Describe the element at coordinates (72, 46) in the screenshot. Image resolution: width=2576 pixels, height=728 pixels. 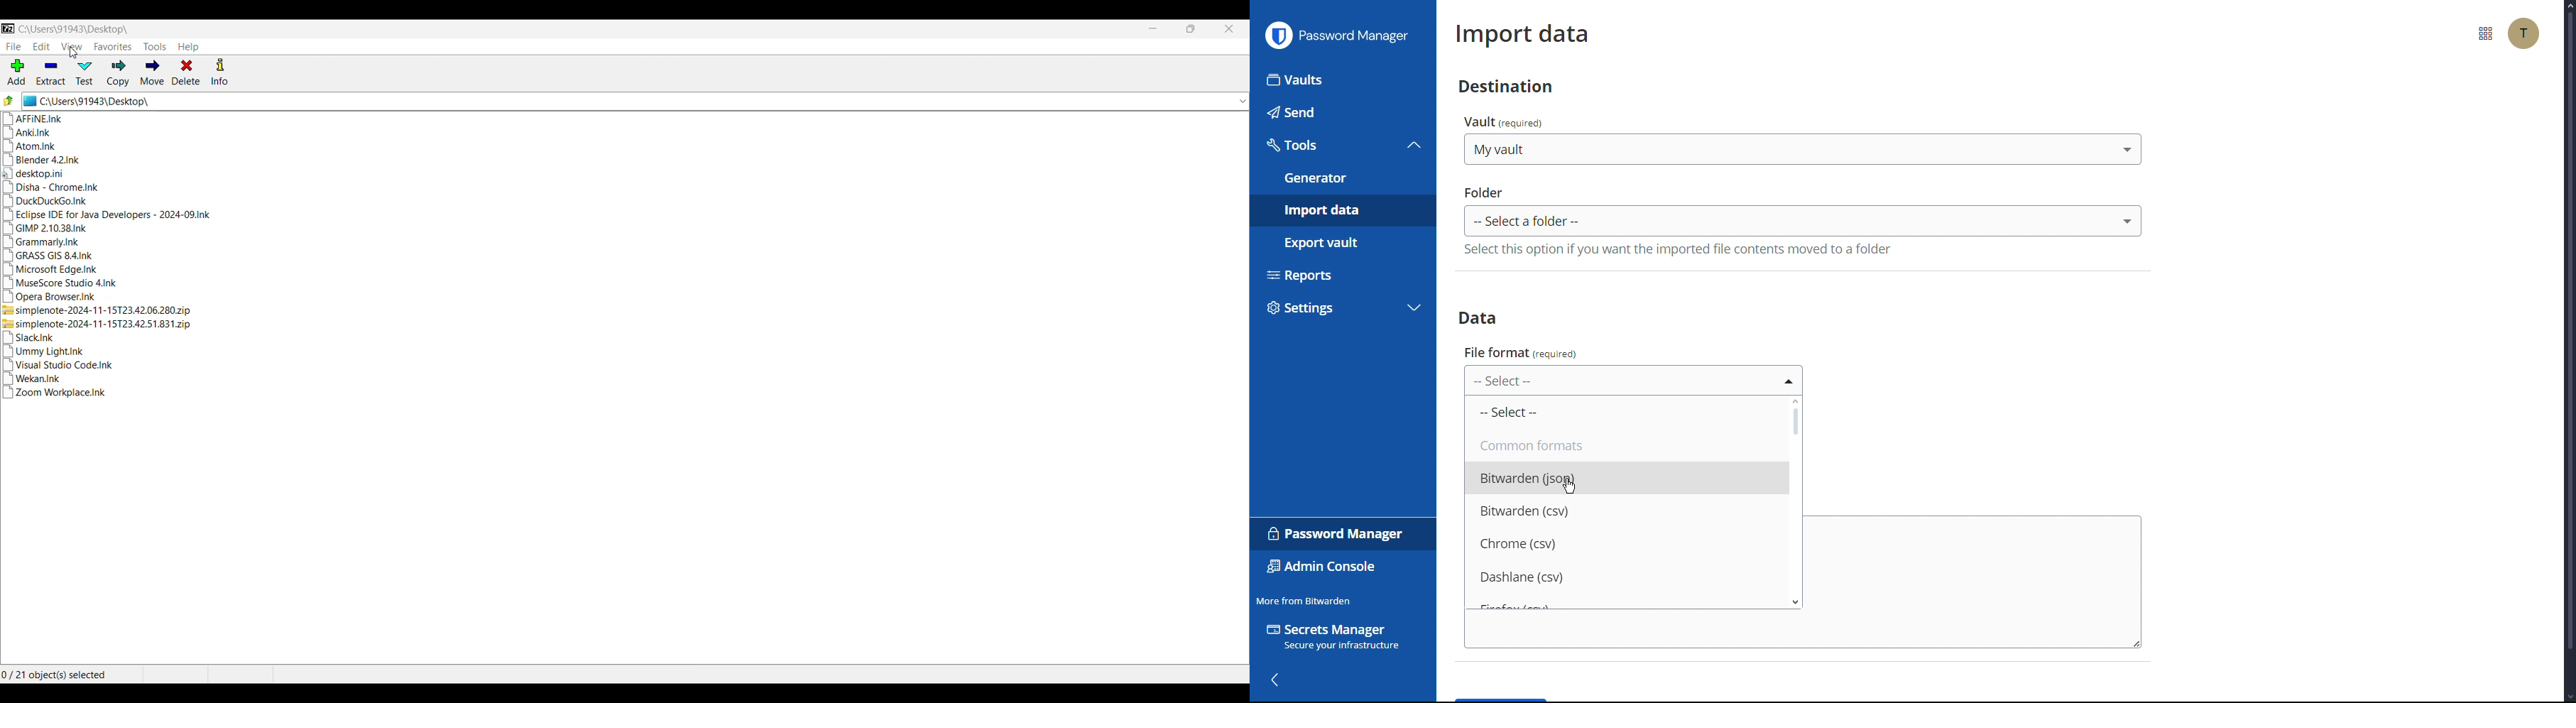
I see `View` at that location.